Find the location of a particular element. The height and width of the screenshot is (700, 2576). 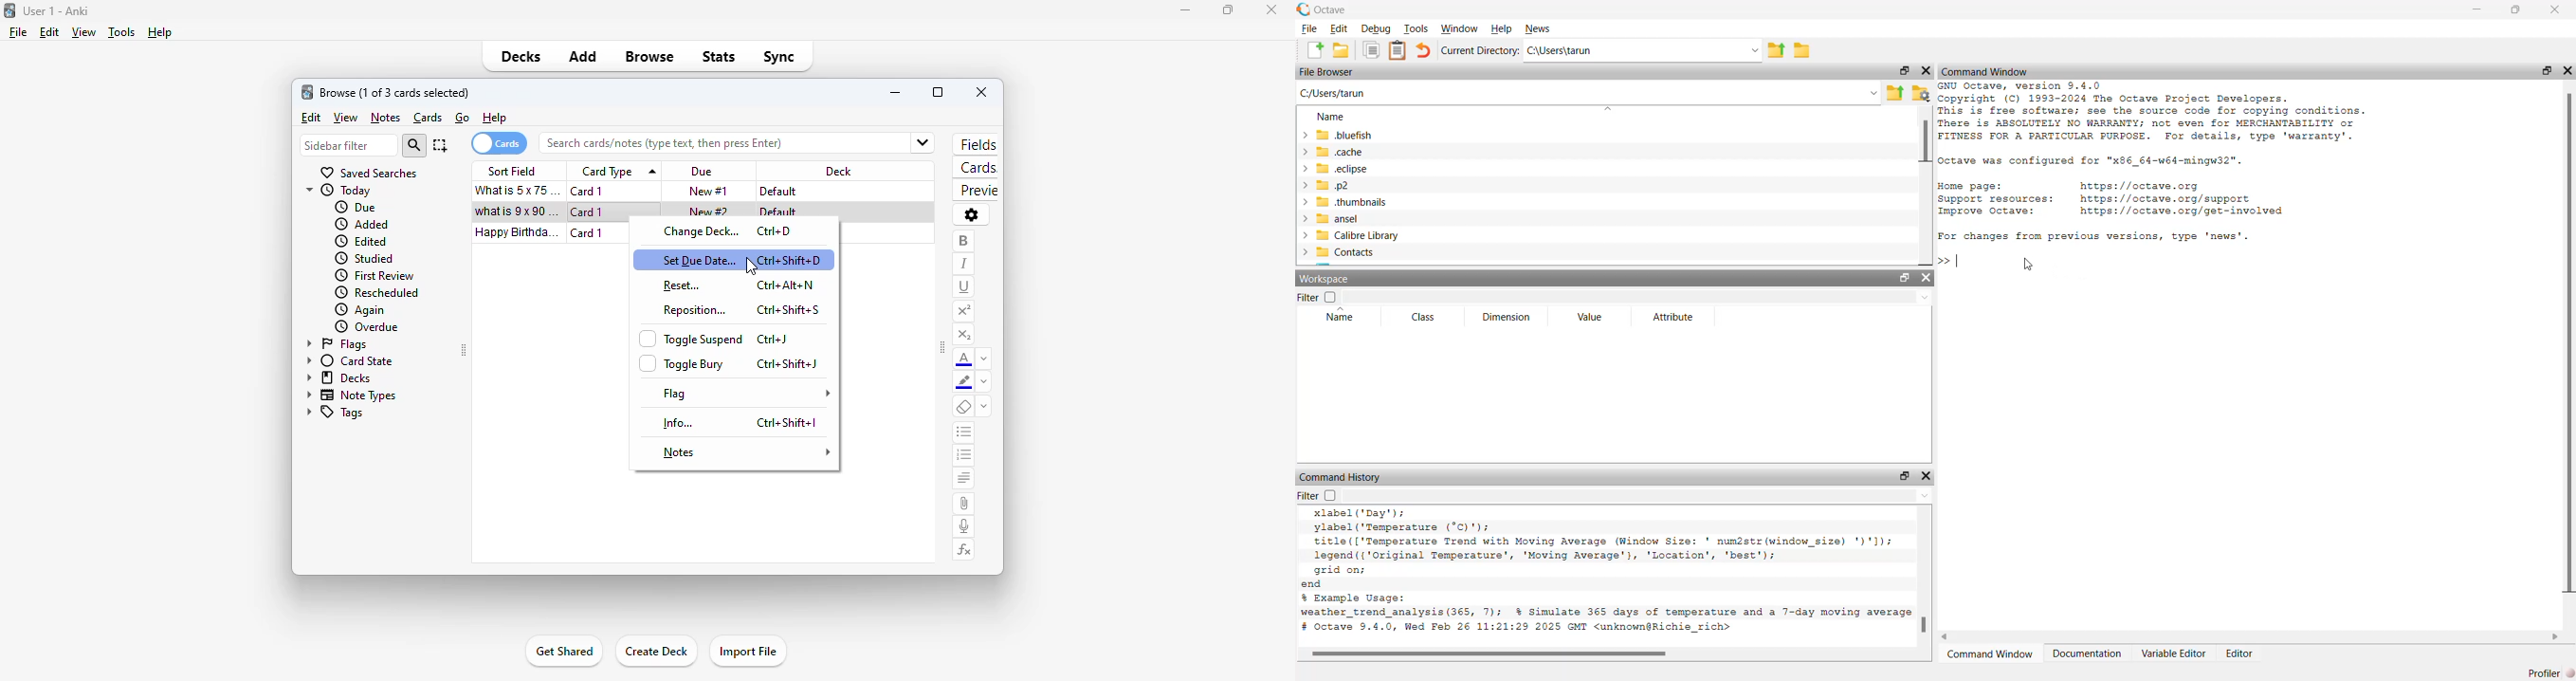

maximize is located at coordinates (1228, 10).